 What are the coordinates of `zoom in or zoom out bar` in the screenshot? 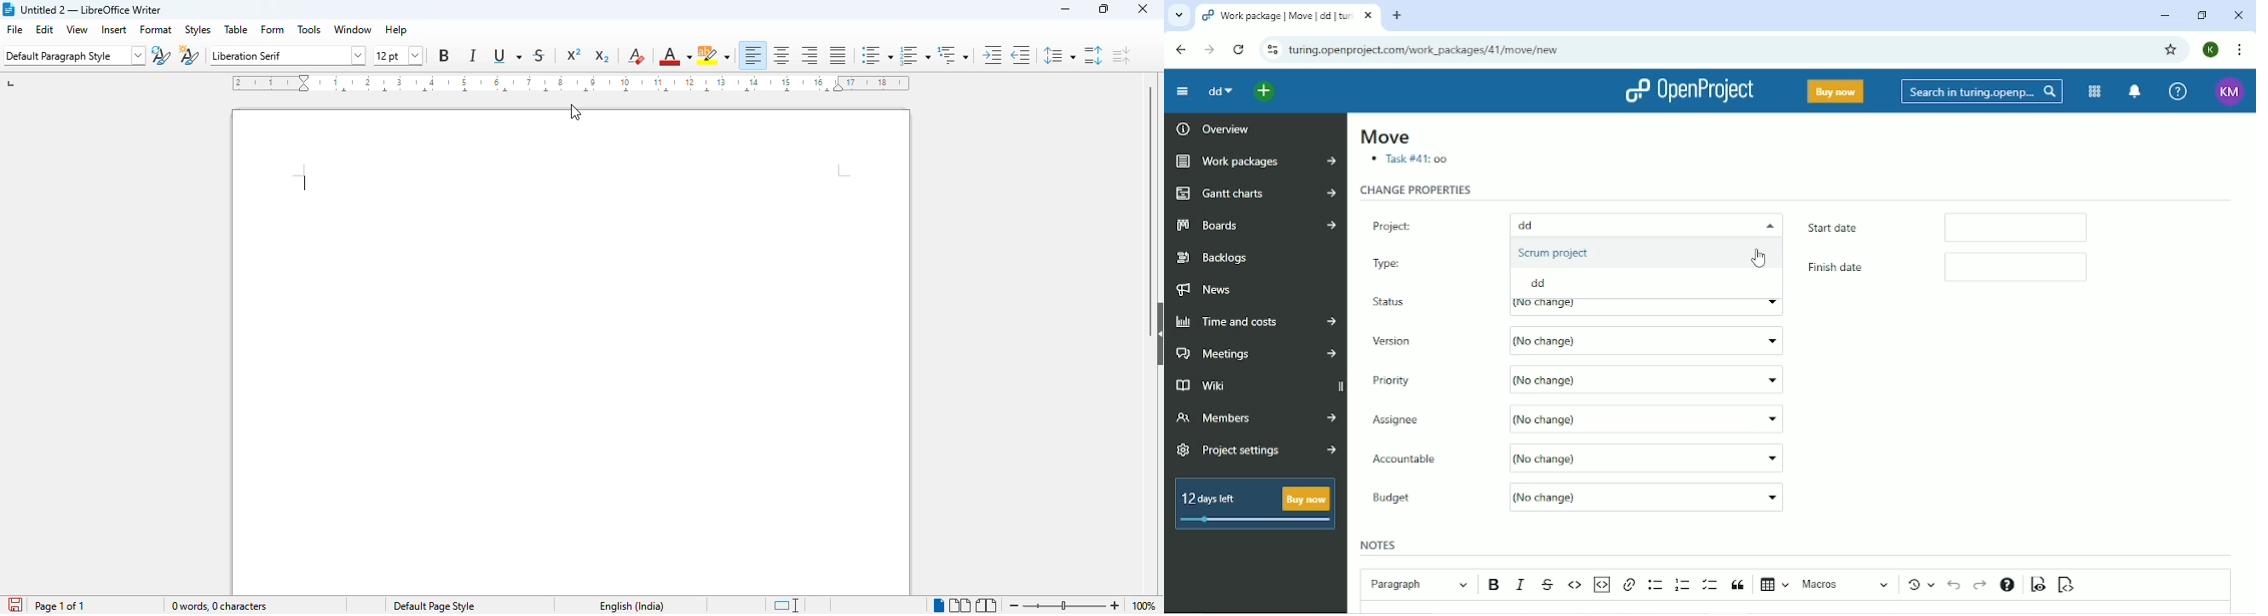 It's located at (1064, 606).